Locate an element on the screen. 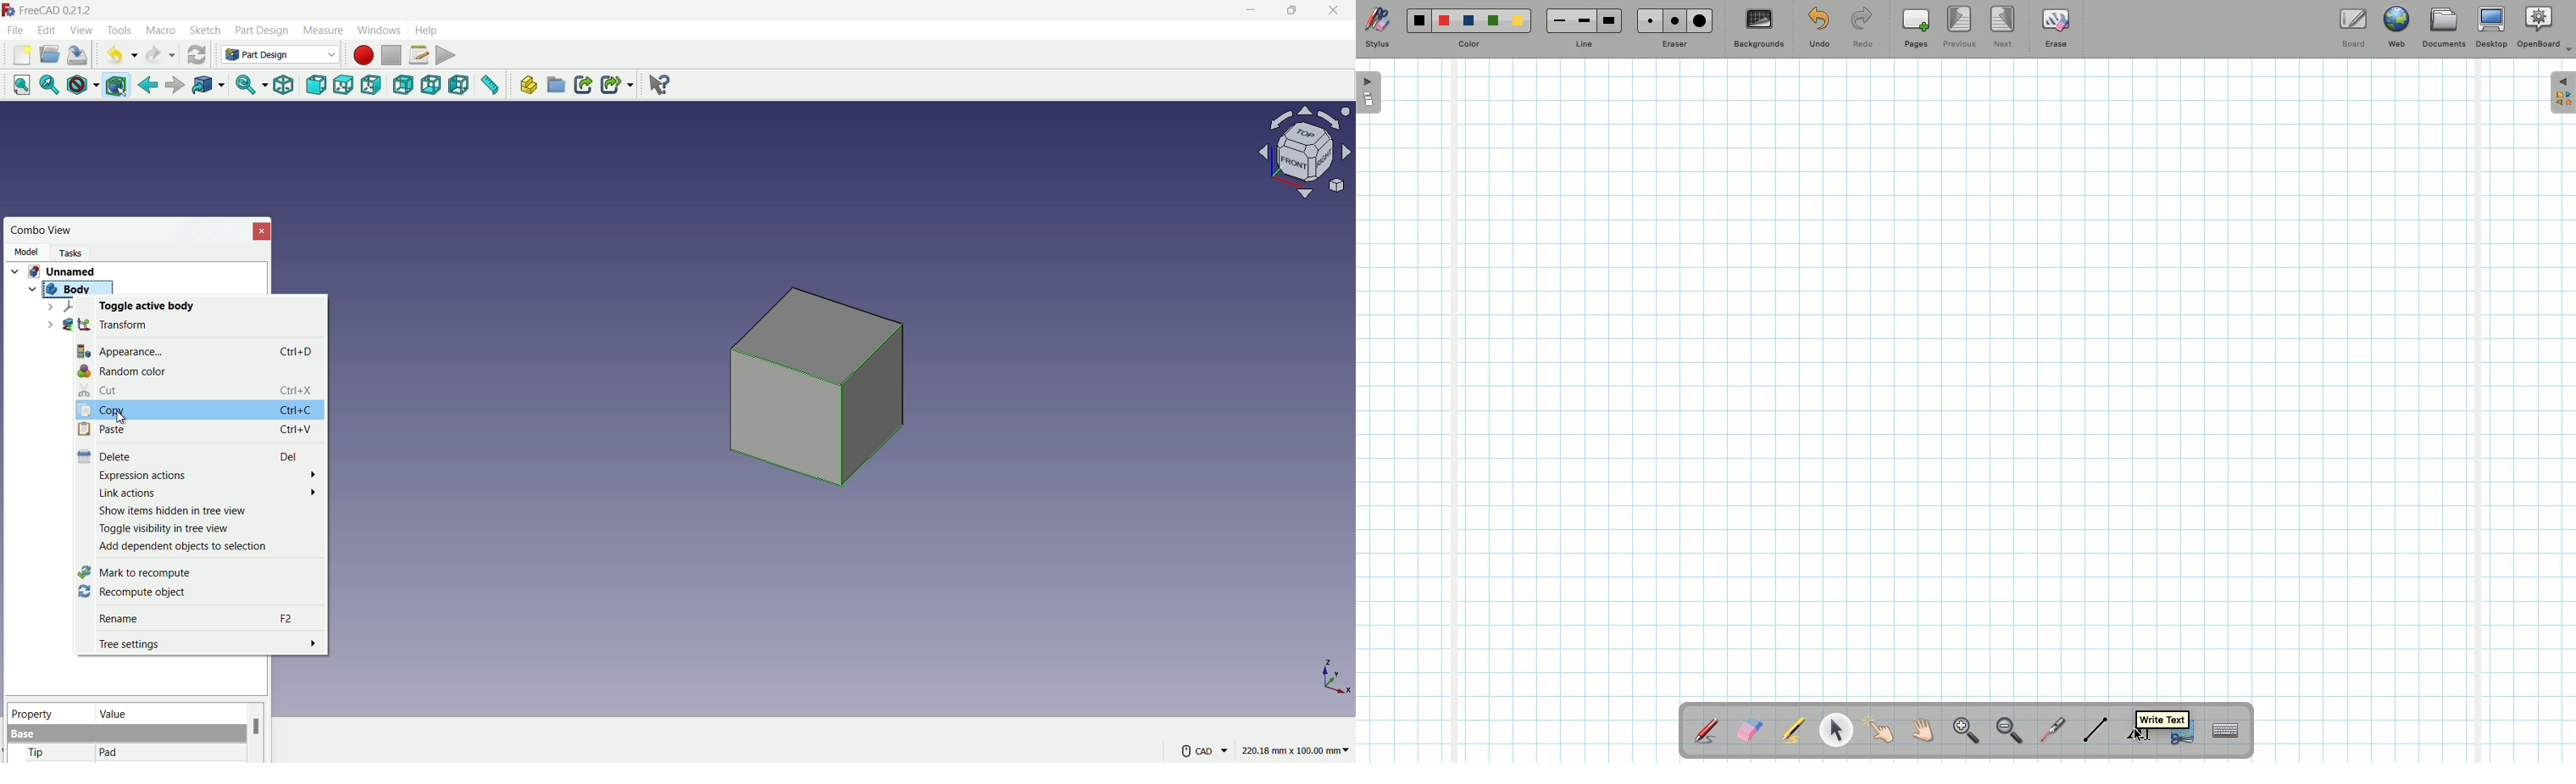  scroll bar is located at coordinates (256, 733).